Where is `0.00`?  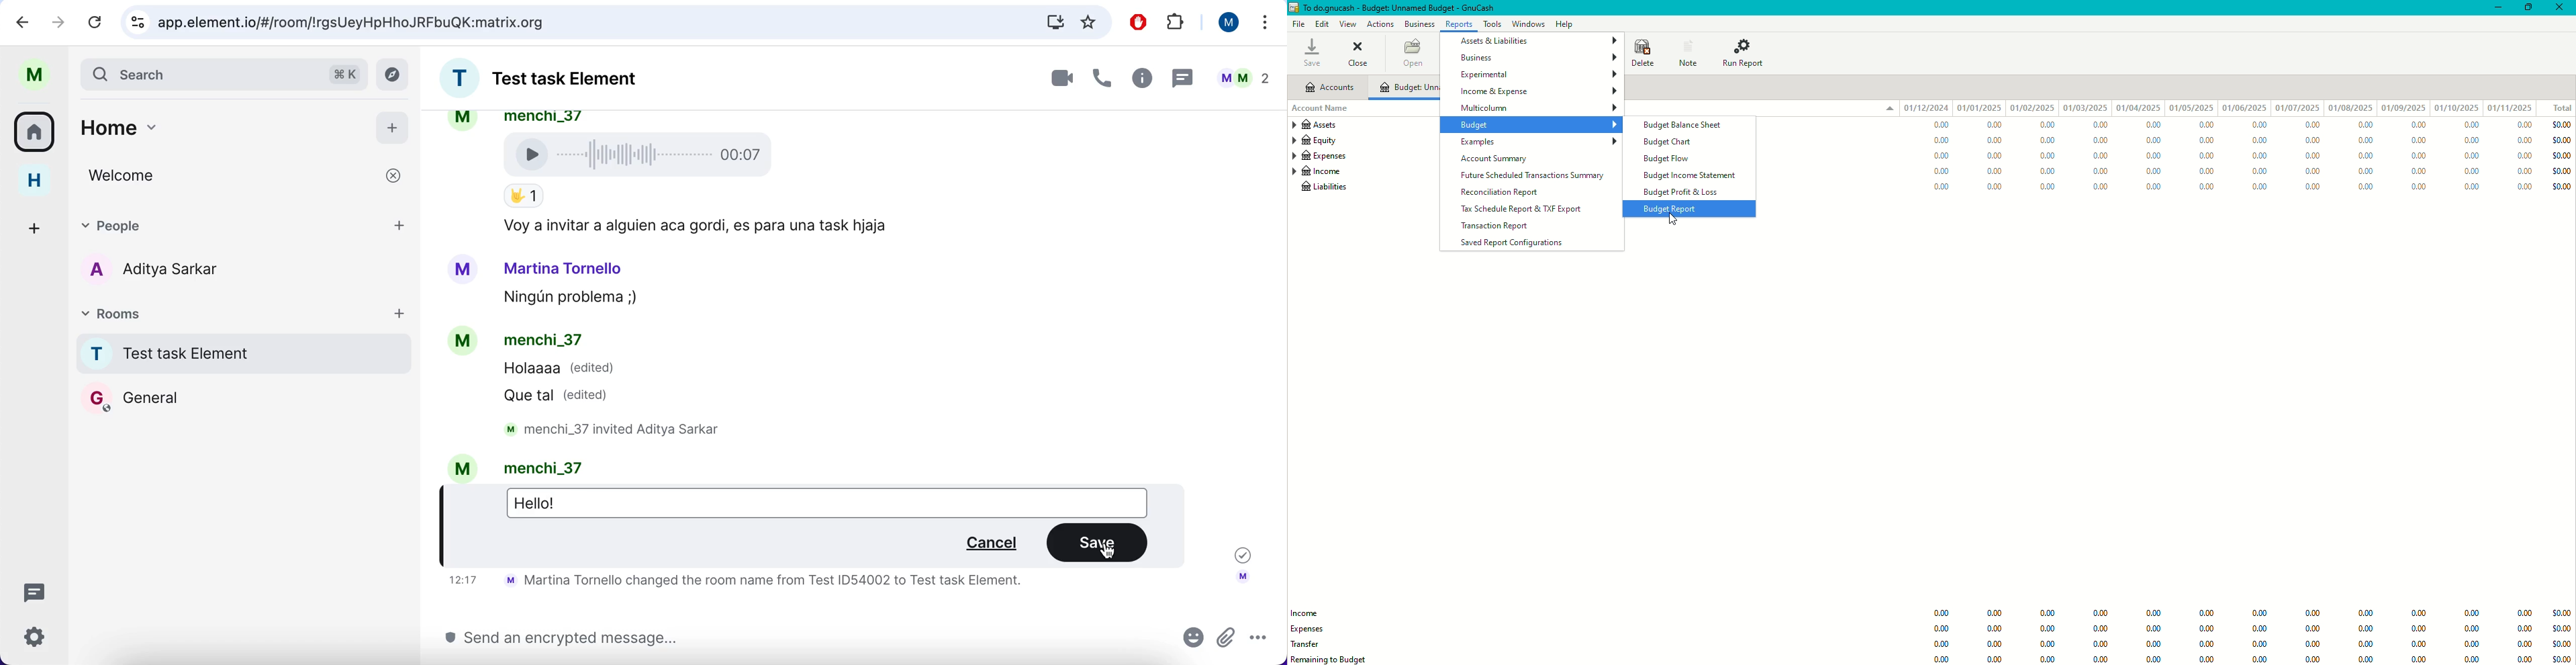
0.00 is located at coordinates (2051, 139).